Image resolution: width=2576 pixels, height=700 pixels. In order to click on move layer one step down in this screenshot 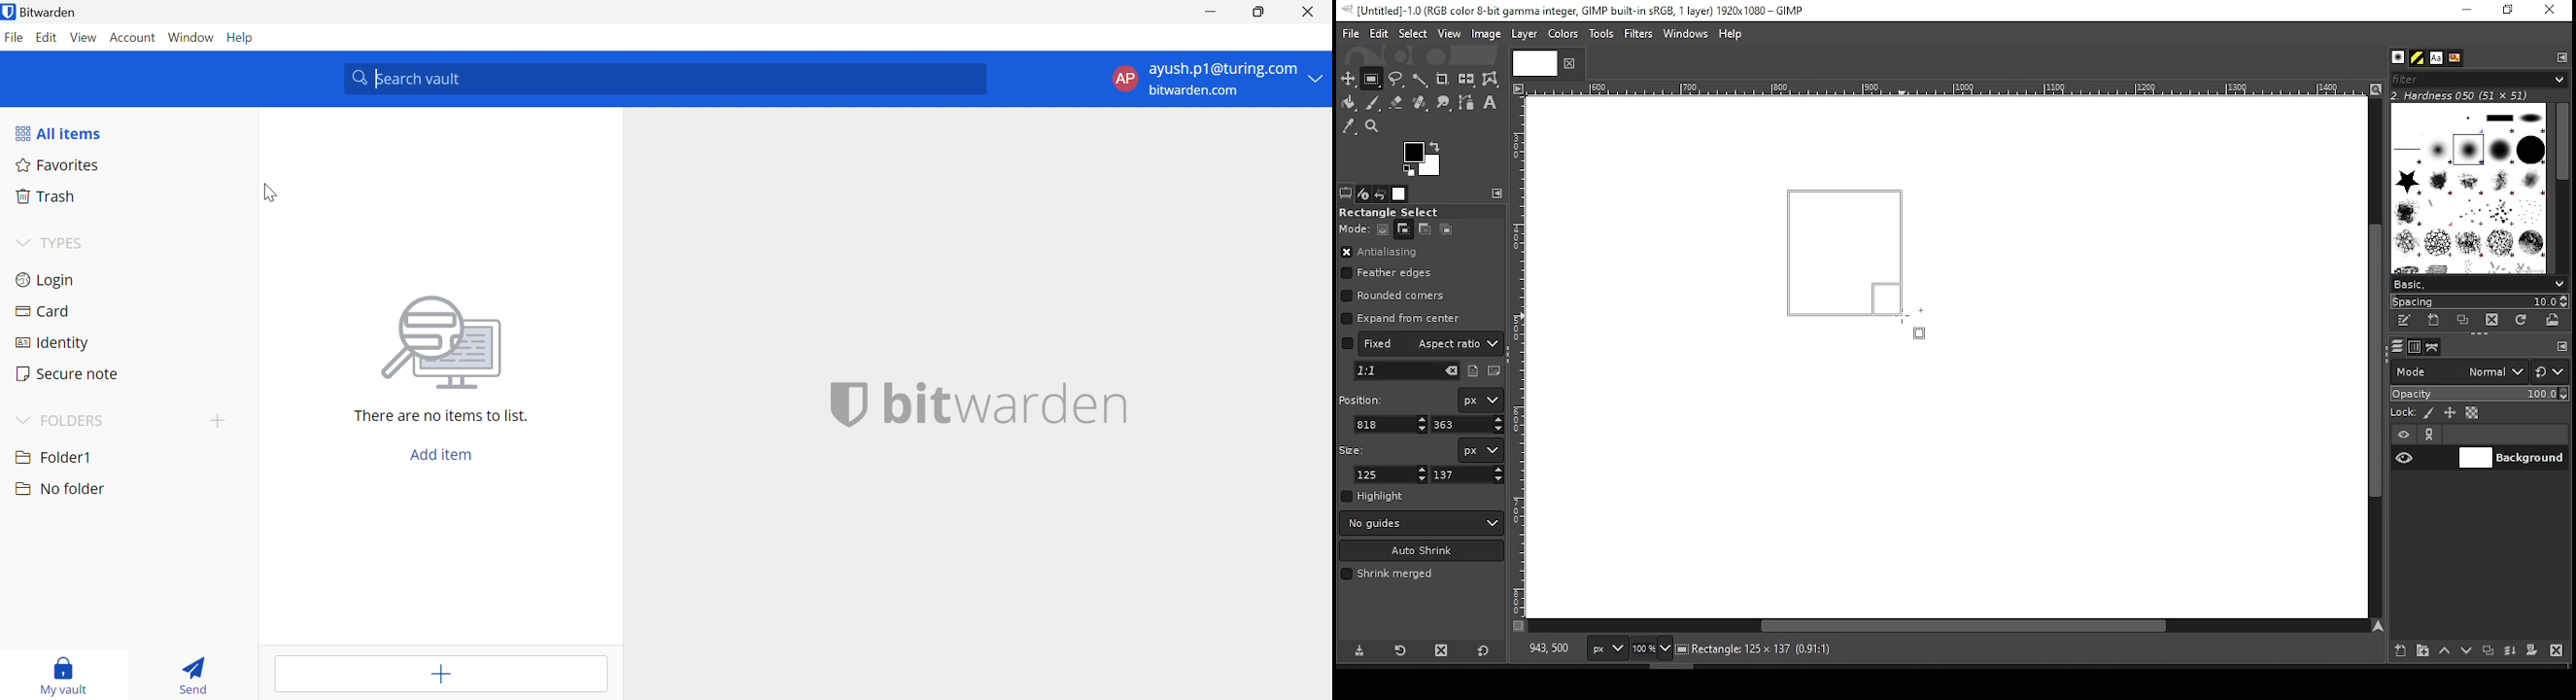, I will do `click(2467, 652)`.